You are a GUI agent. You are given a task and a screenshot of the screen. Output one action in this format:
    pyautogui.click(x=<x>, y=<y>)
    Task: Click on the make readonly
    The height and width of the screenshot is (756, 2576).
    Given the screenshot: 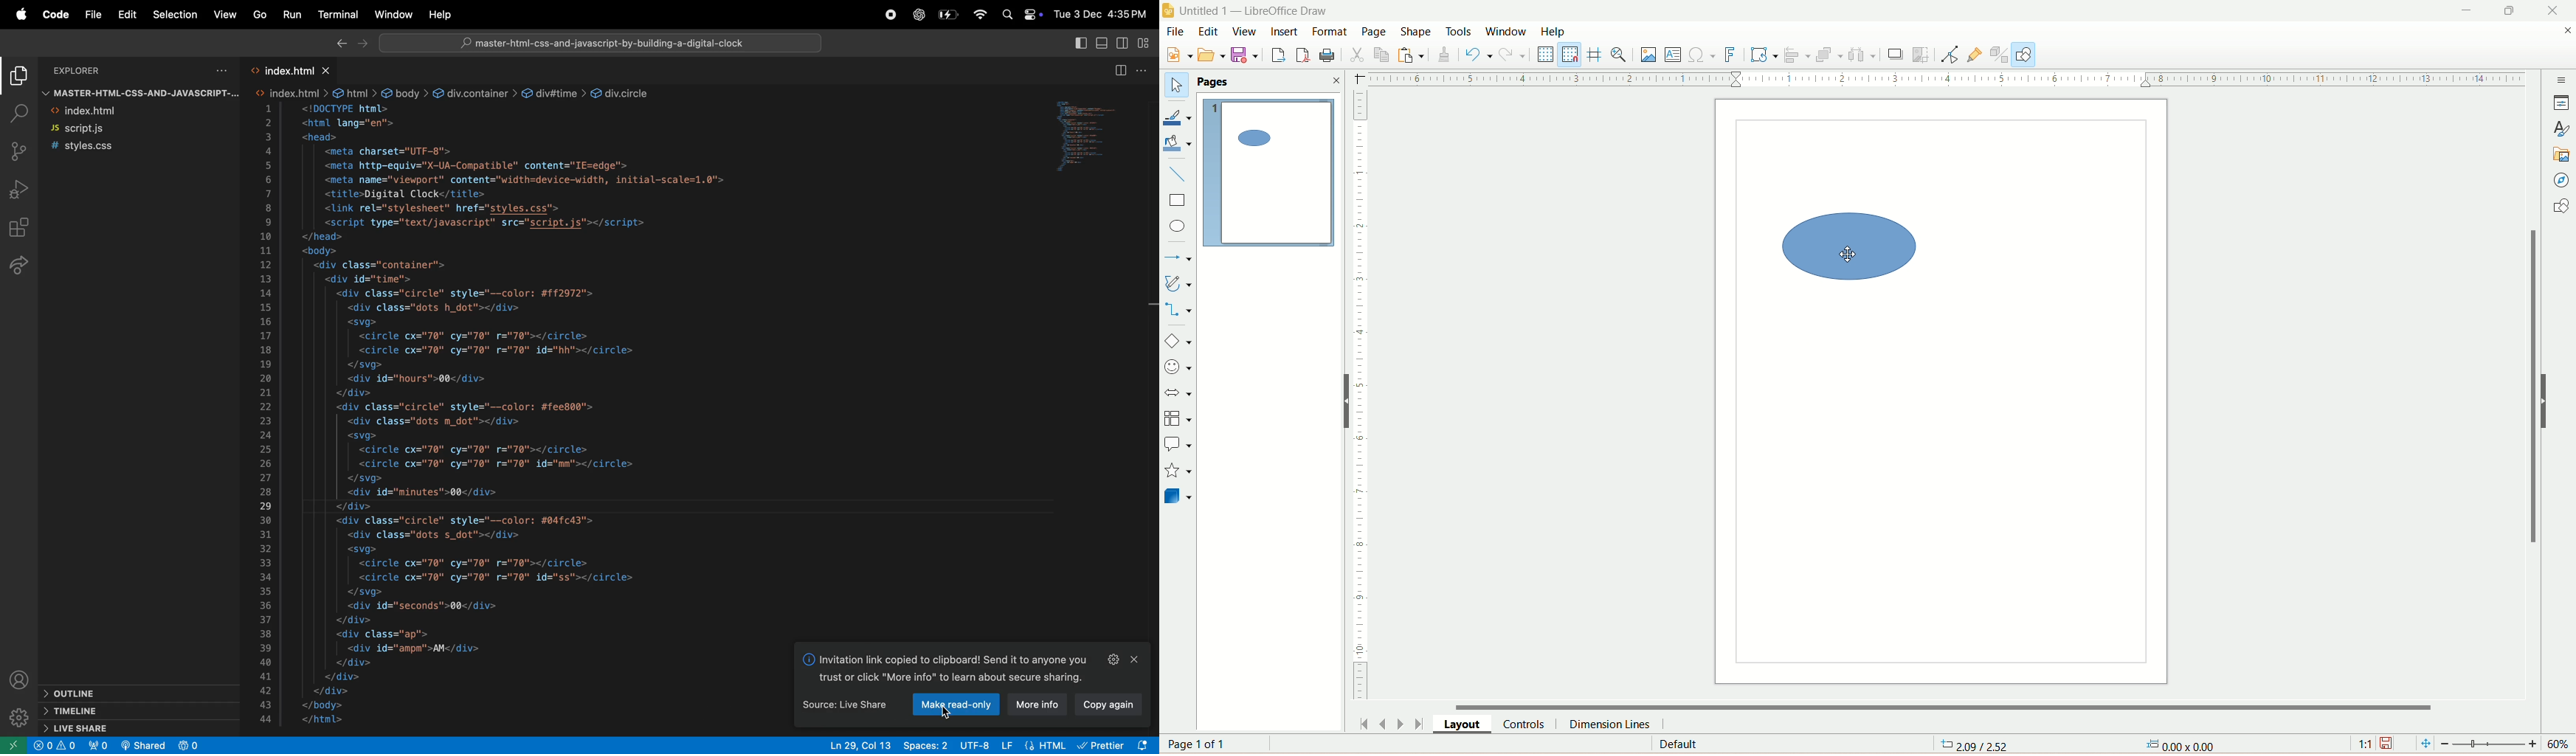 What is the action you would take?
    pyautogui.click(x=980, y=705)
    